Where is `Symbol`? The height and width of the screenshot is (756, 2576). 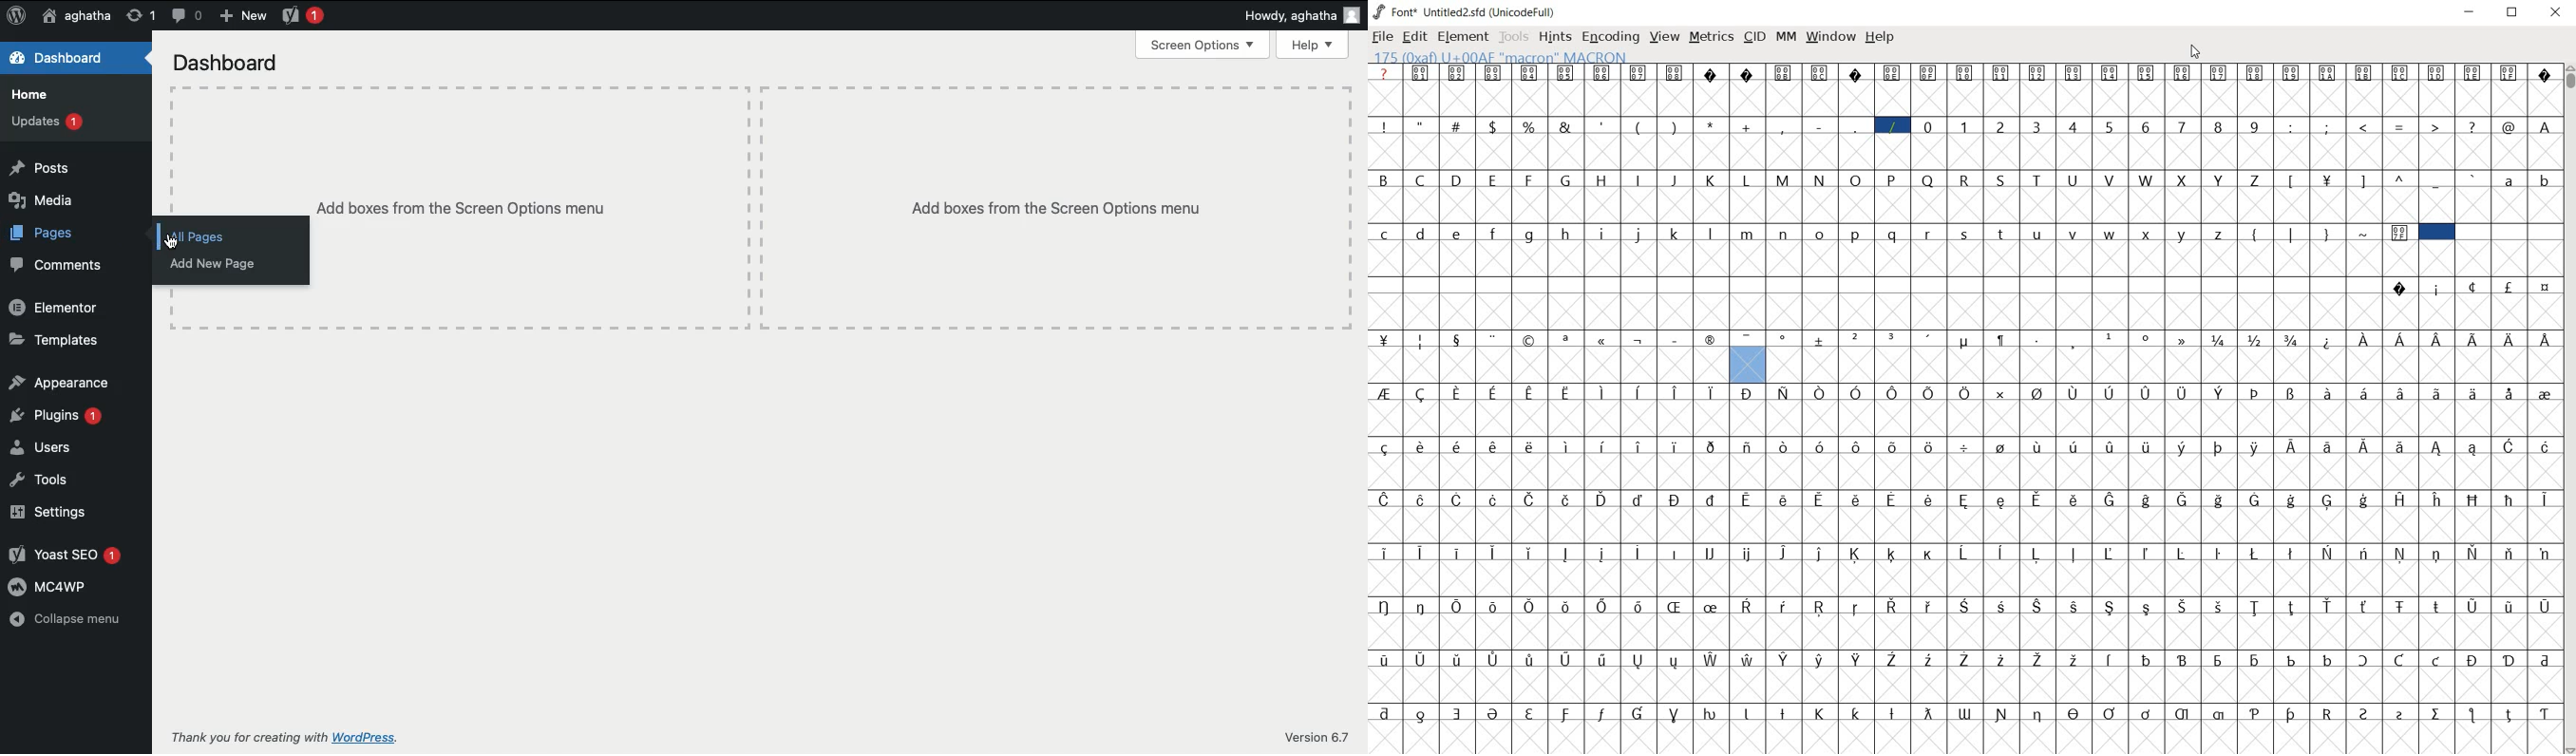 Symbol is located at coordinates (1748, 553).